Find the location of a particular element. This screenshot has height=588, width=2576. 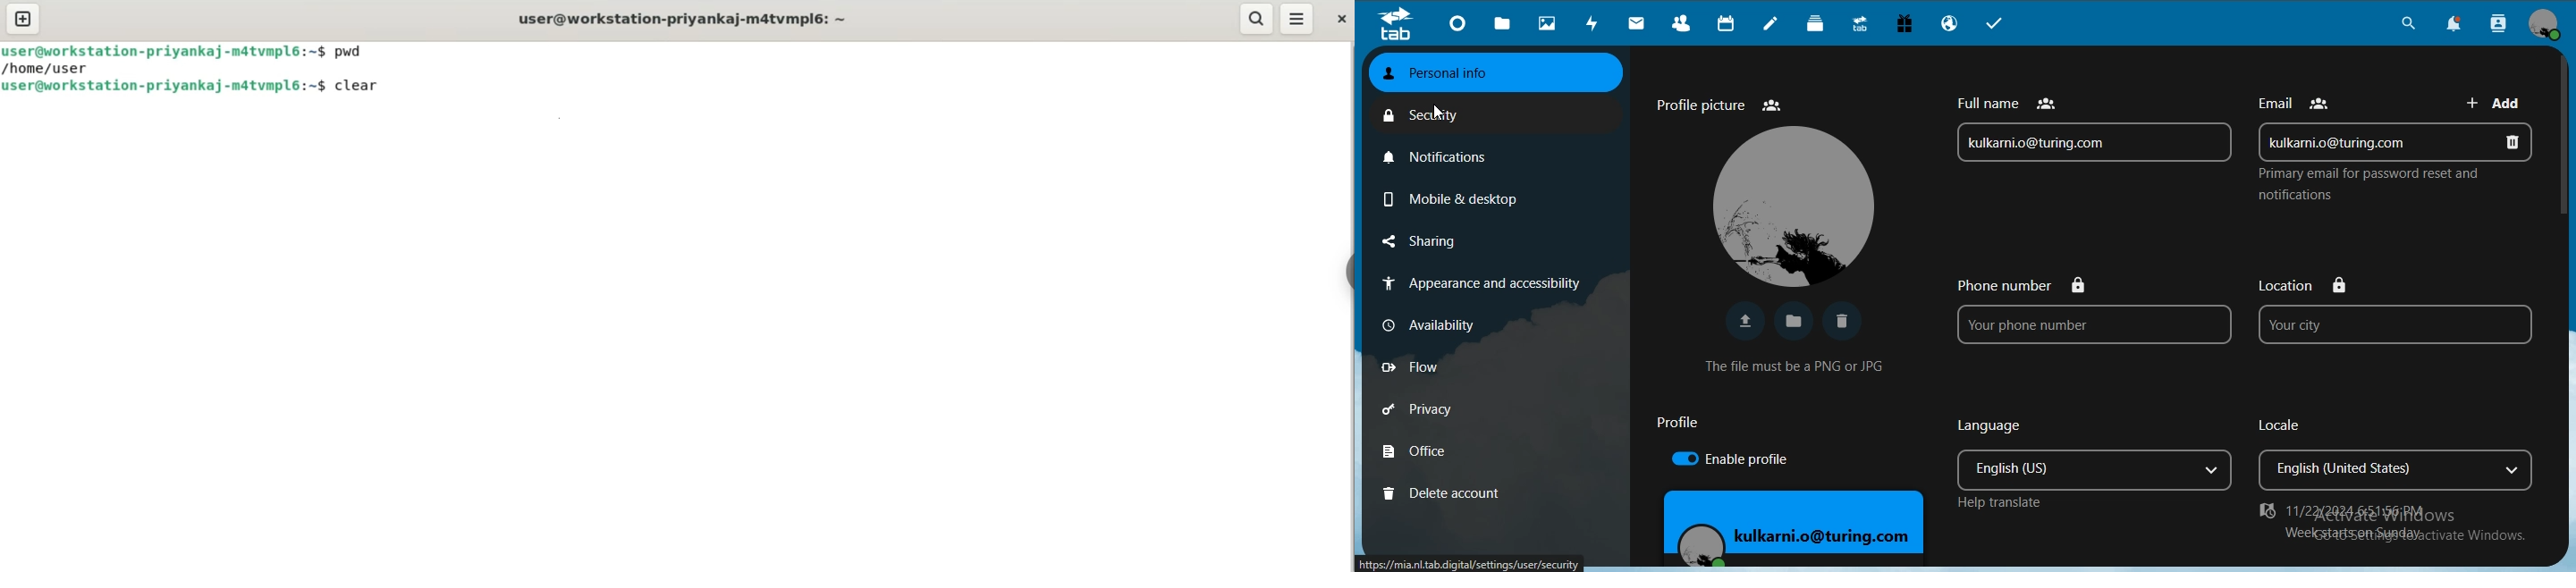

availability is located at coordinates (1439, 324).